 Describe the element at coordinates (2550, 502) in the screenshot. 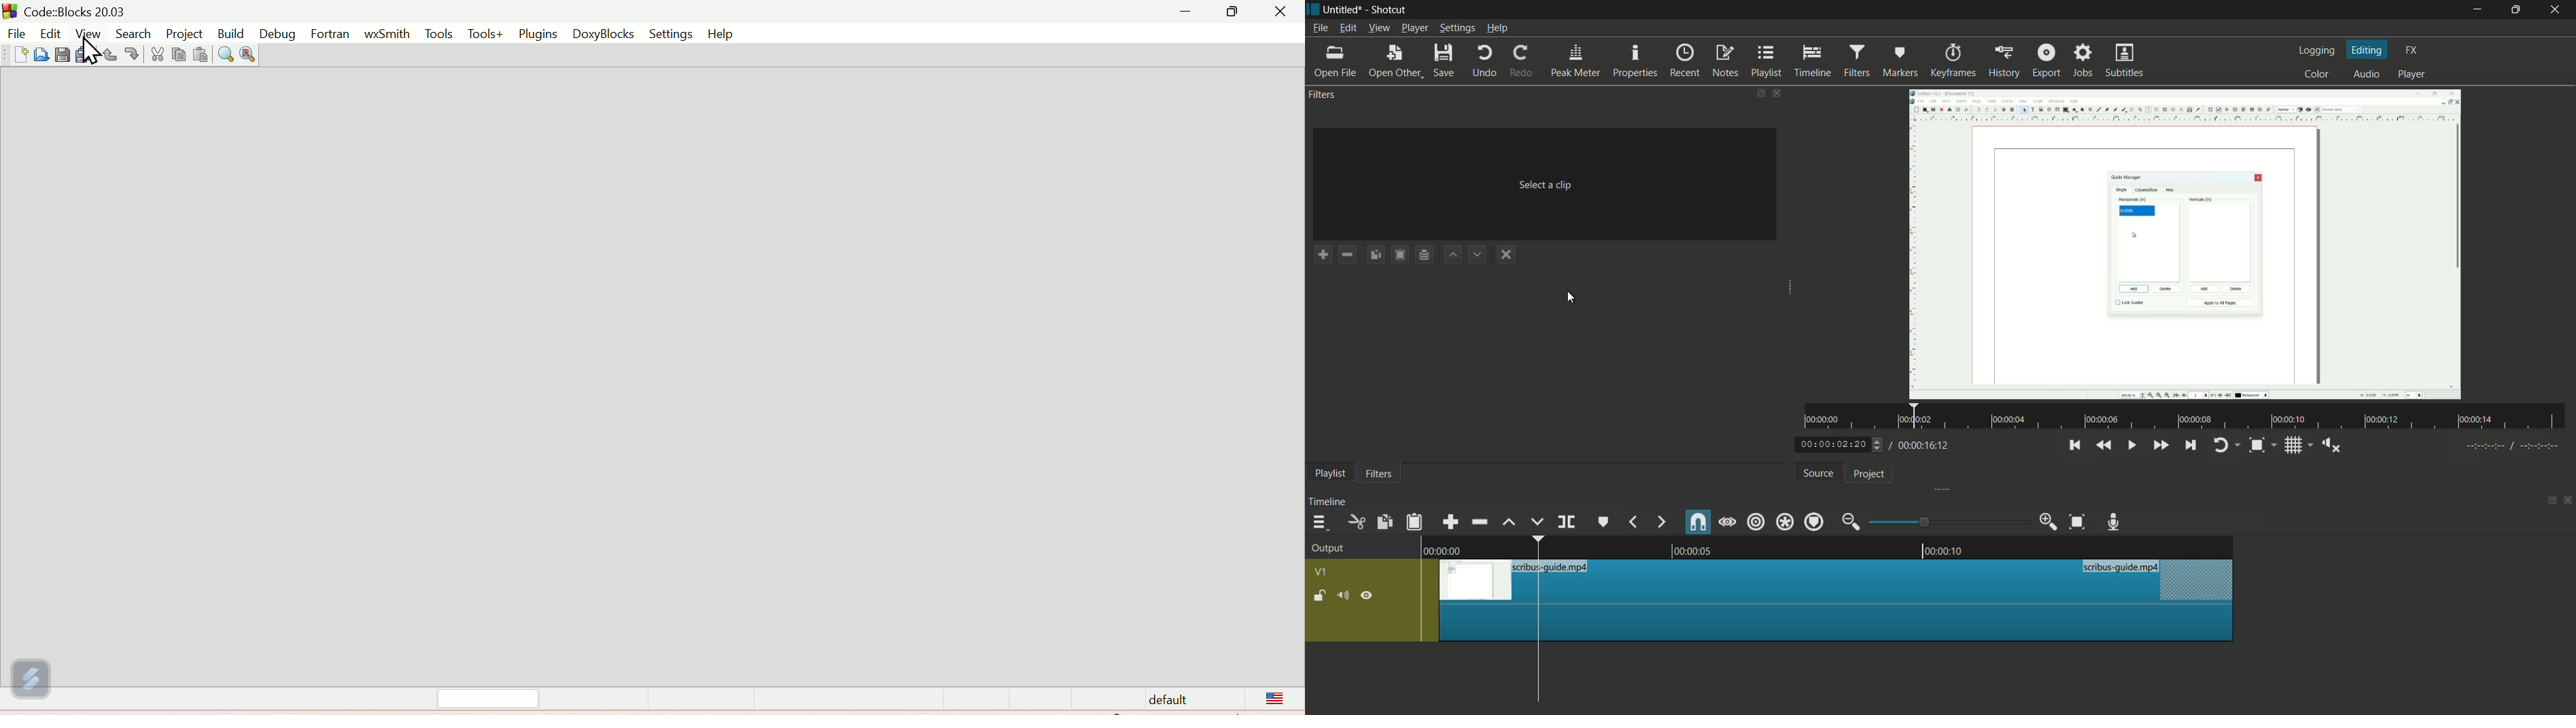

I see `change layout` at that location.